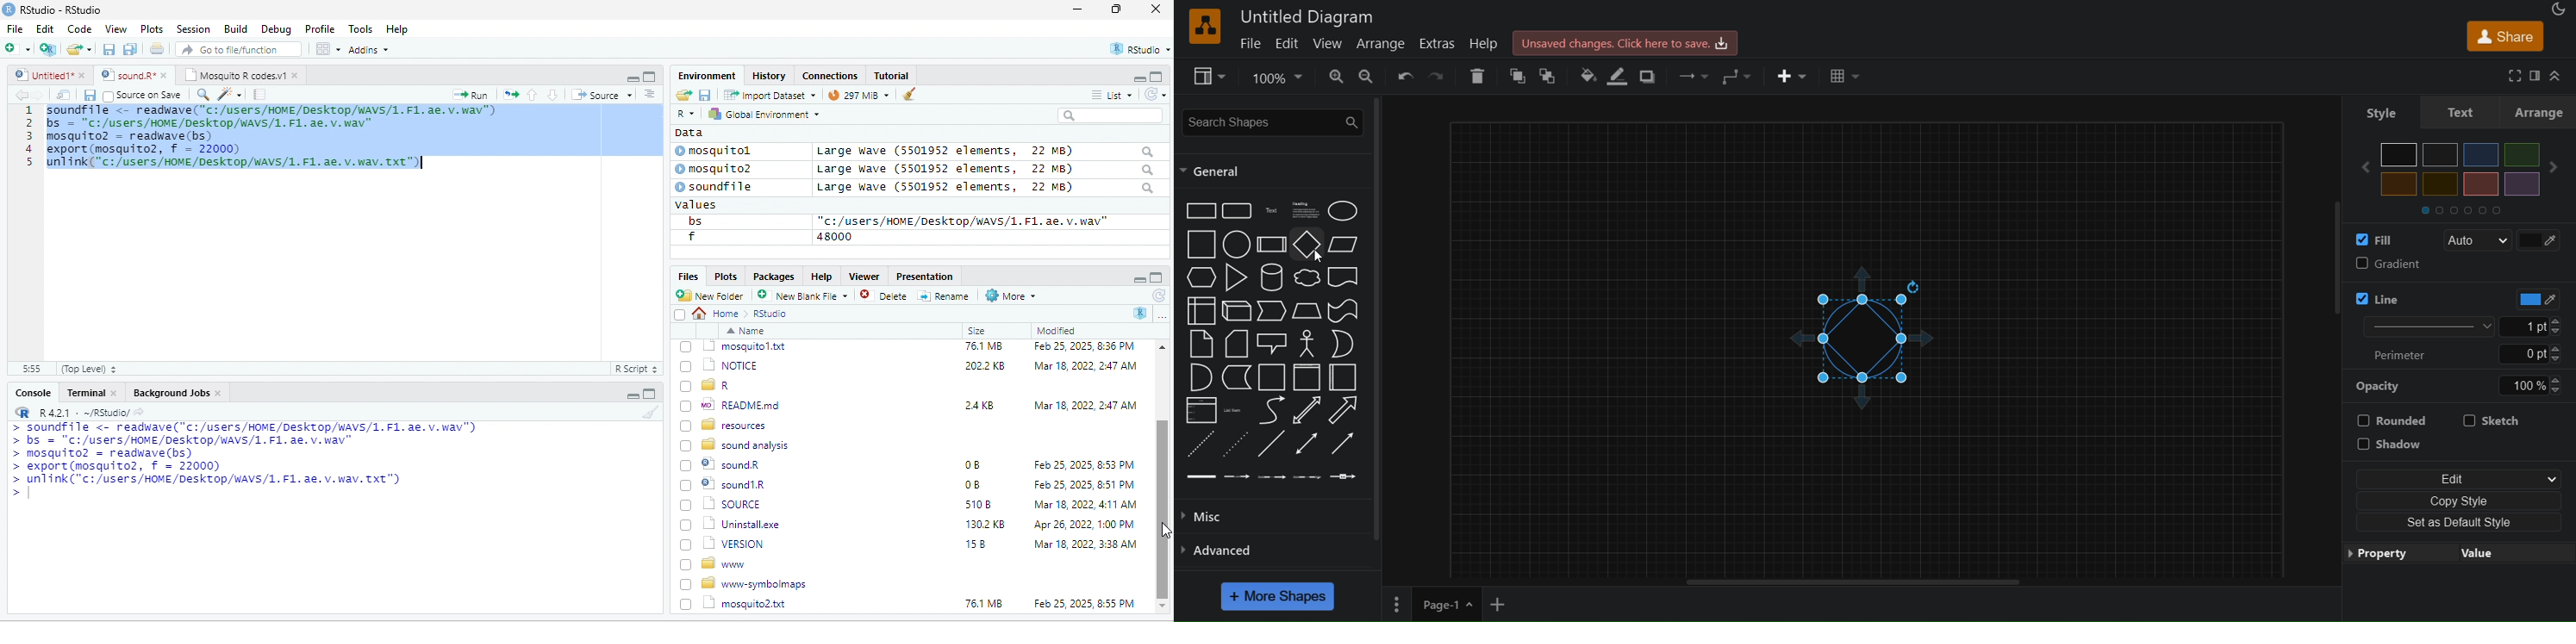  Describe the element at coordinates (945, 295) in the screenshot. I see `=] Rename` at that location.